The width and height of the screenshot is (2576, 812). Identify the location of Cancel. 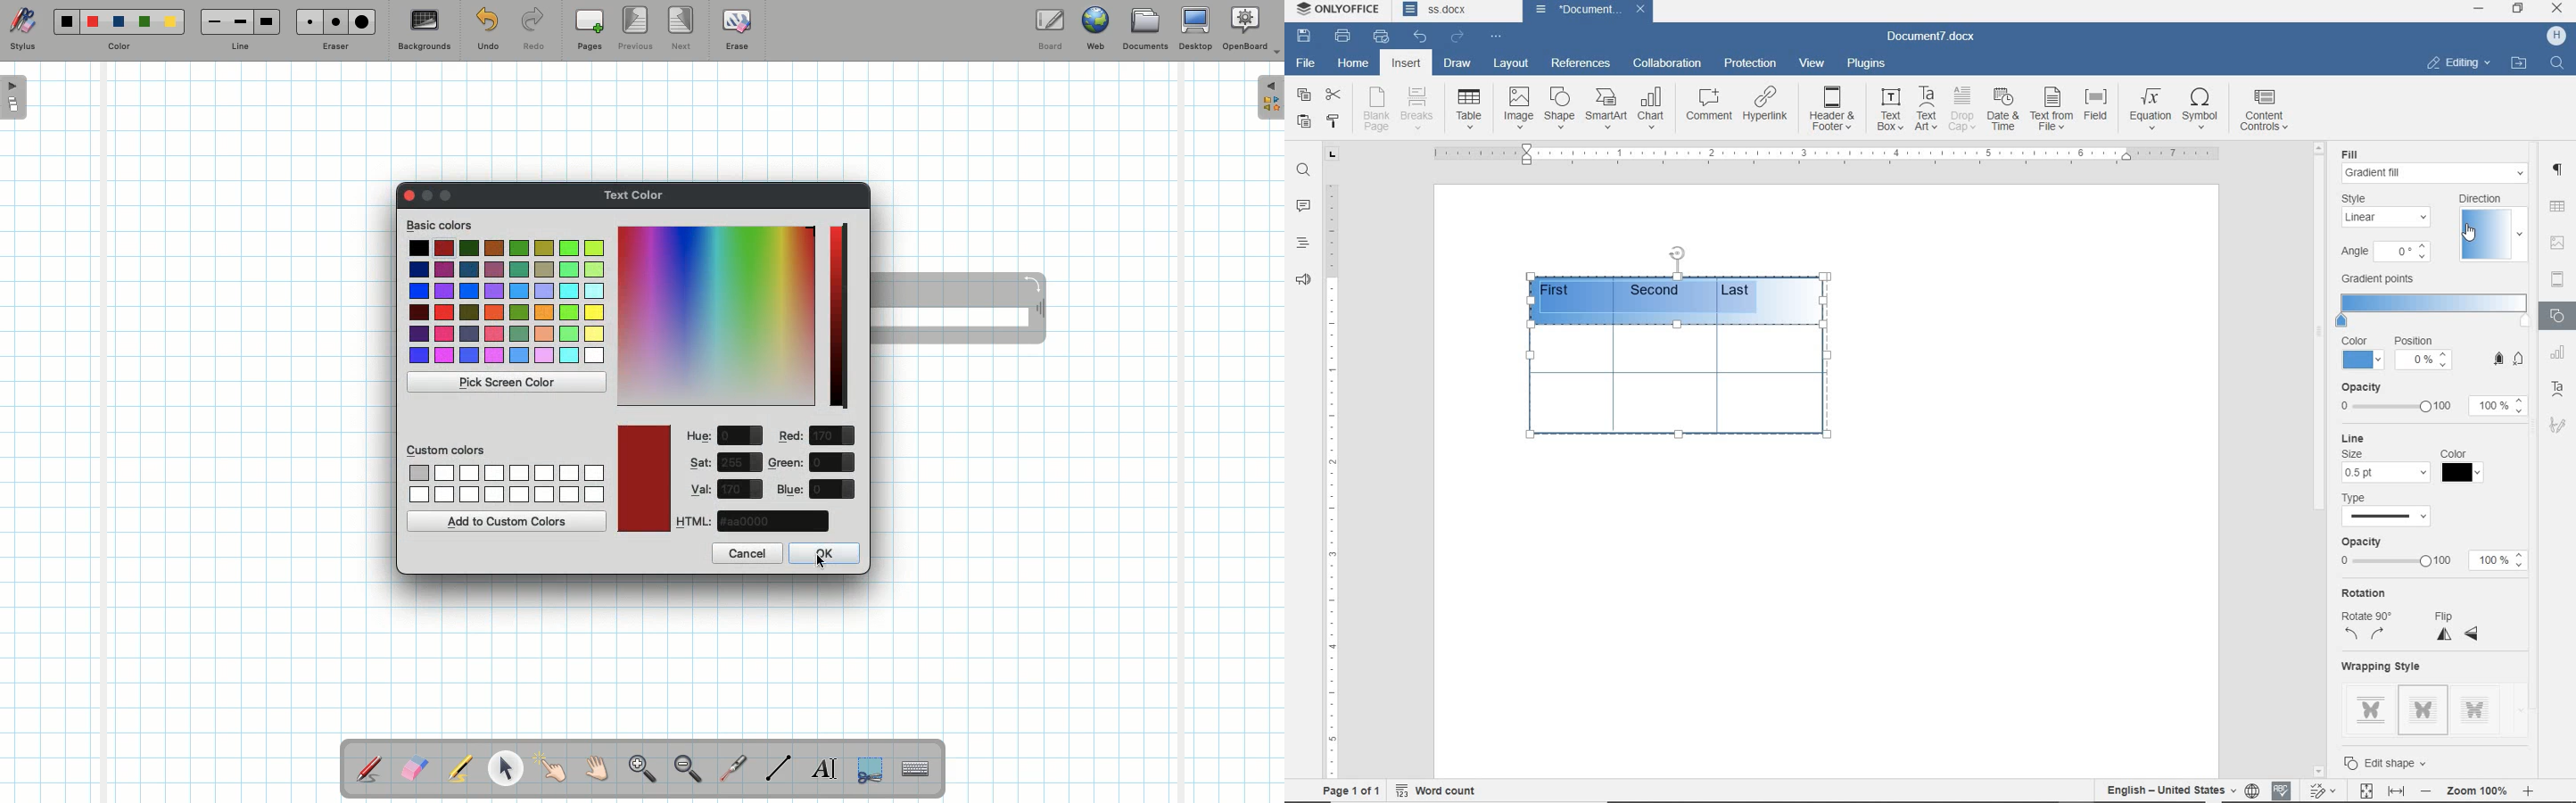
(747, 553).